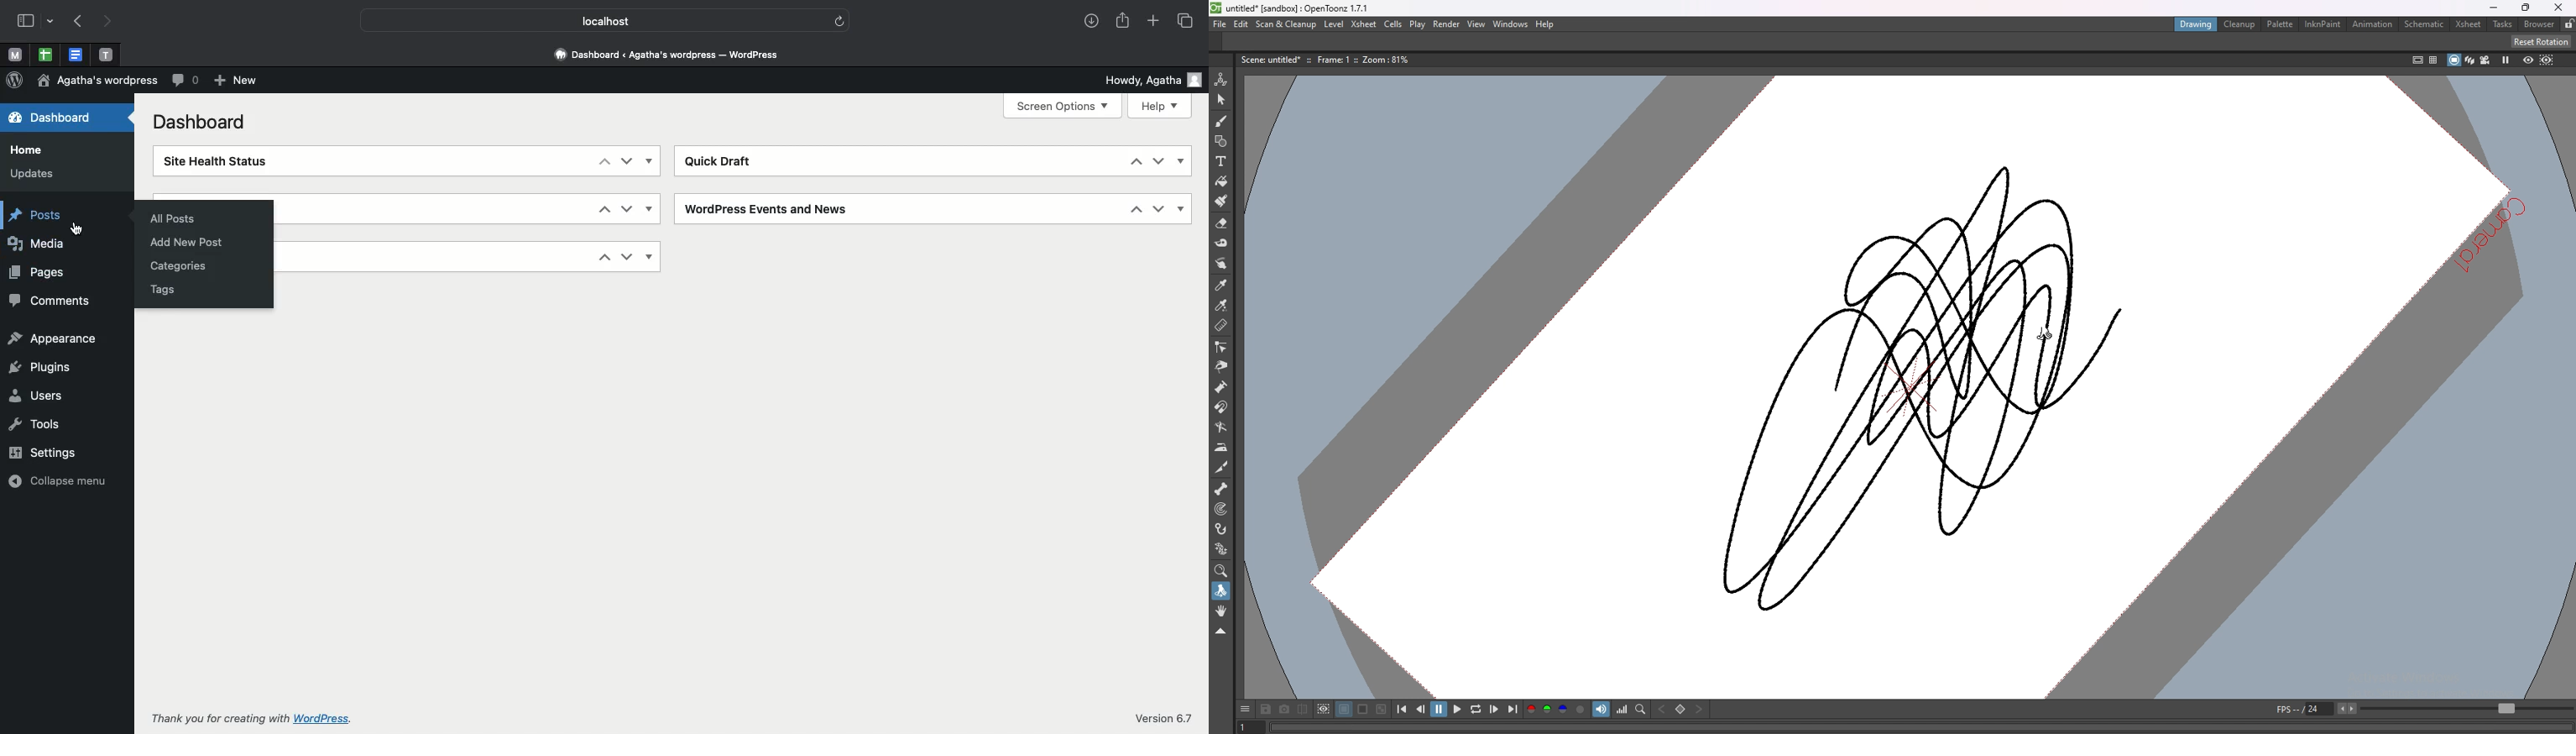  I want to click on Wordpress, so click(14, 81).